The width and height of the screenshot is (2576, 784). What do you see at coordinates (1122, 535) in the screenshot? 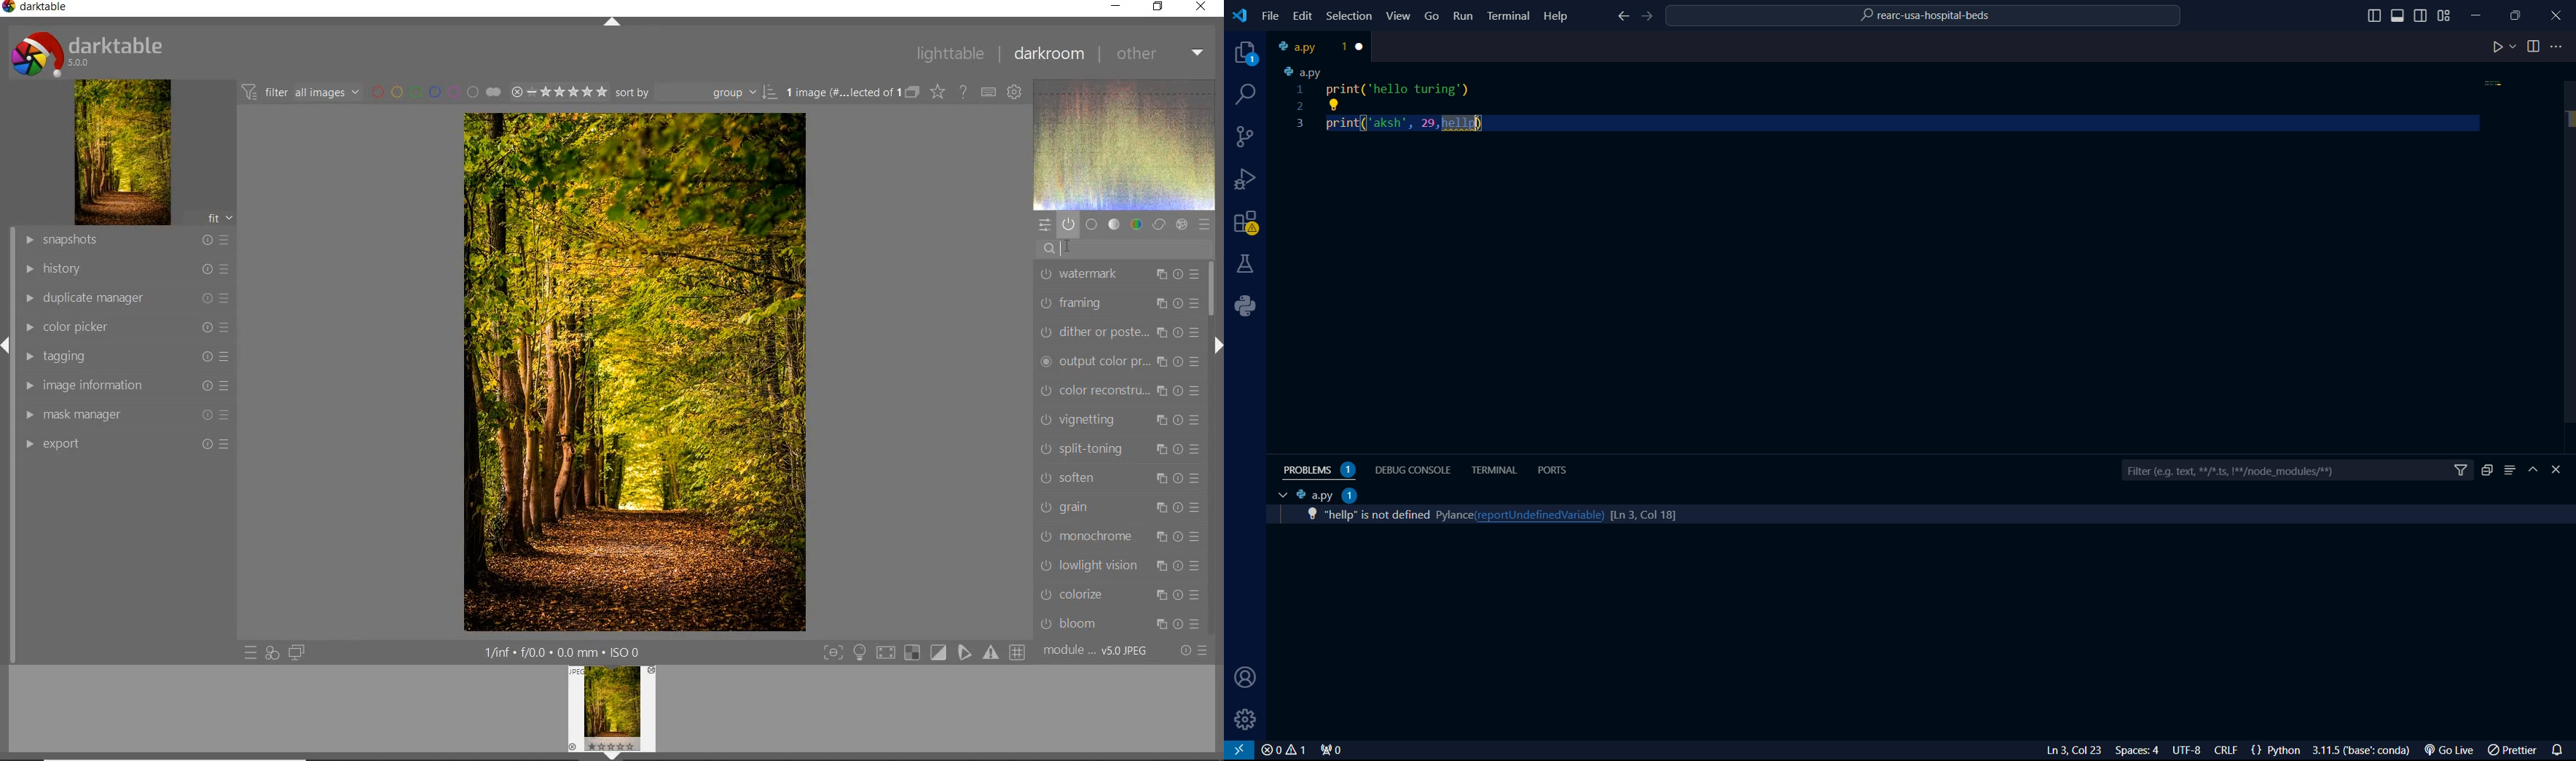
I see `monochrome` at bounding box center [1122, 535].